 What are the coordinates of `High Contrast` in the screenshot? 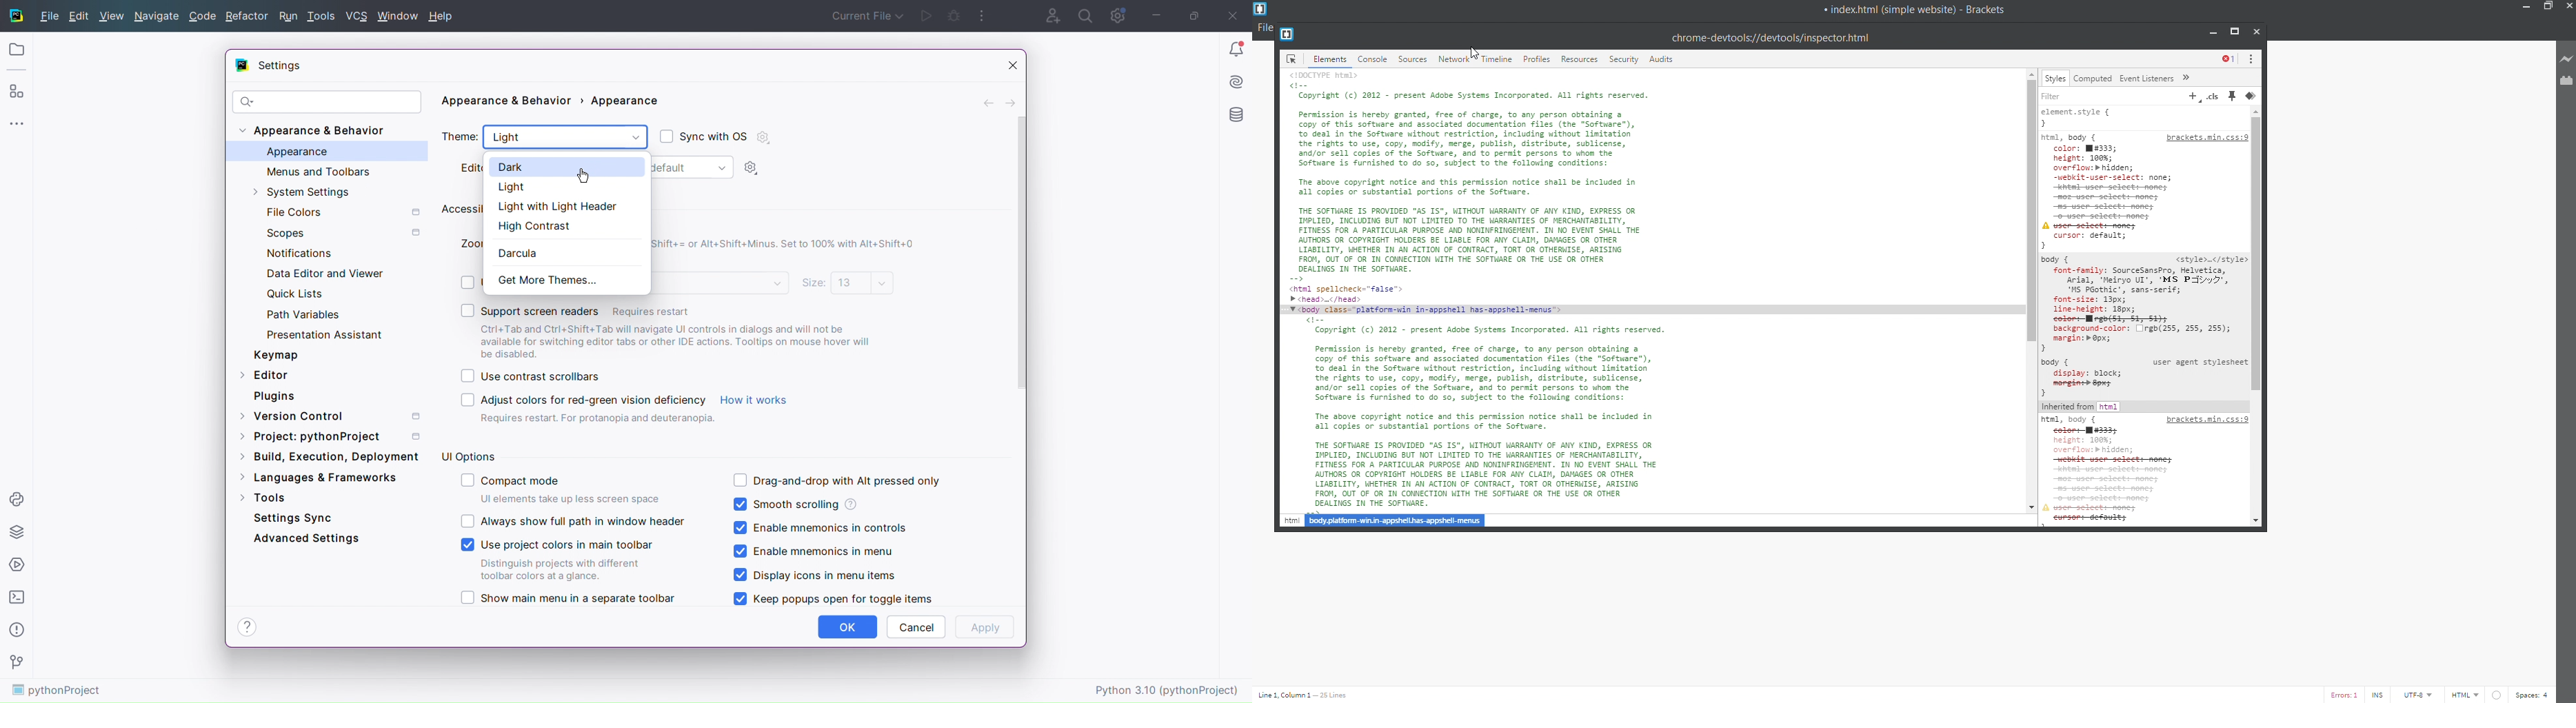 It's located at (562, 224).